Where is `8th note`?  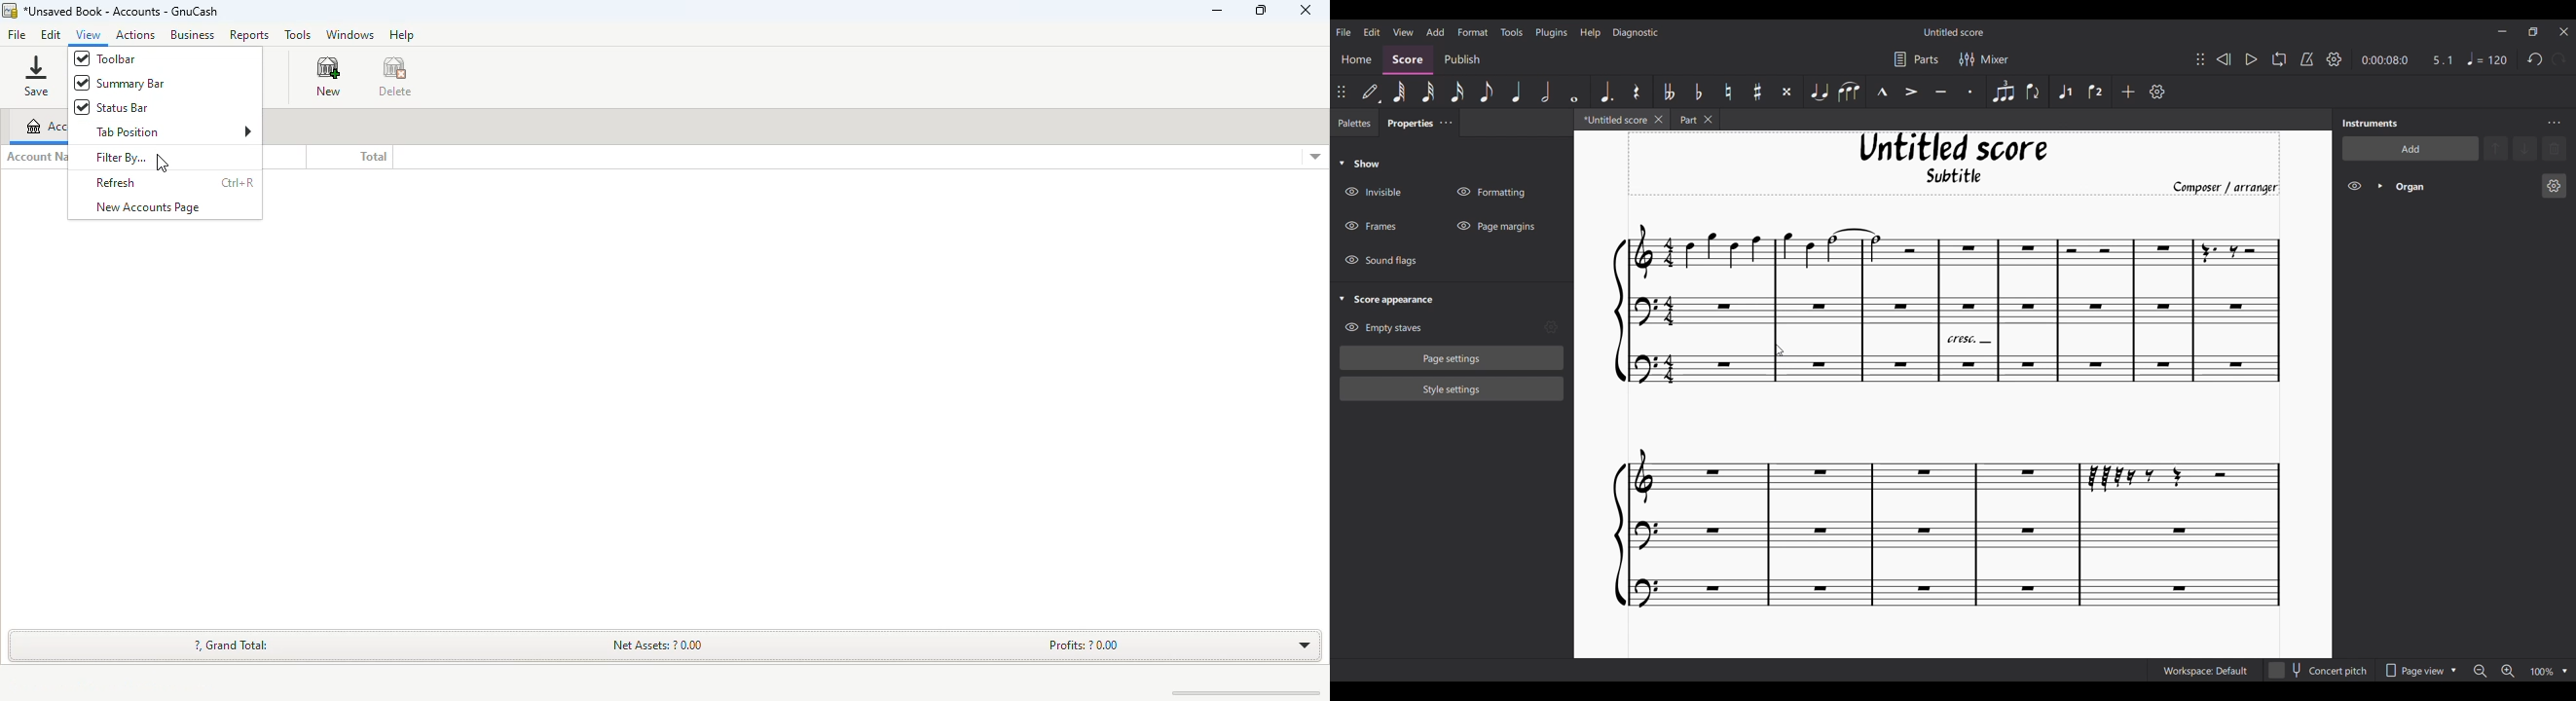
8th note is located at coordinates (1485, 92).